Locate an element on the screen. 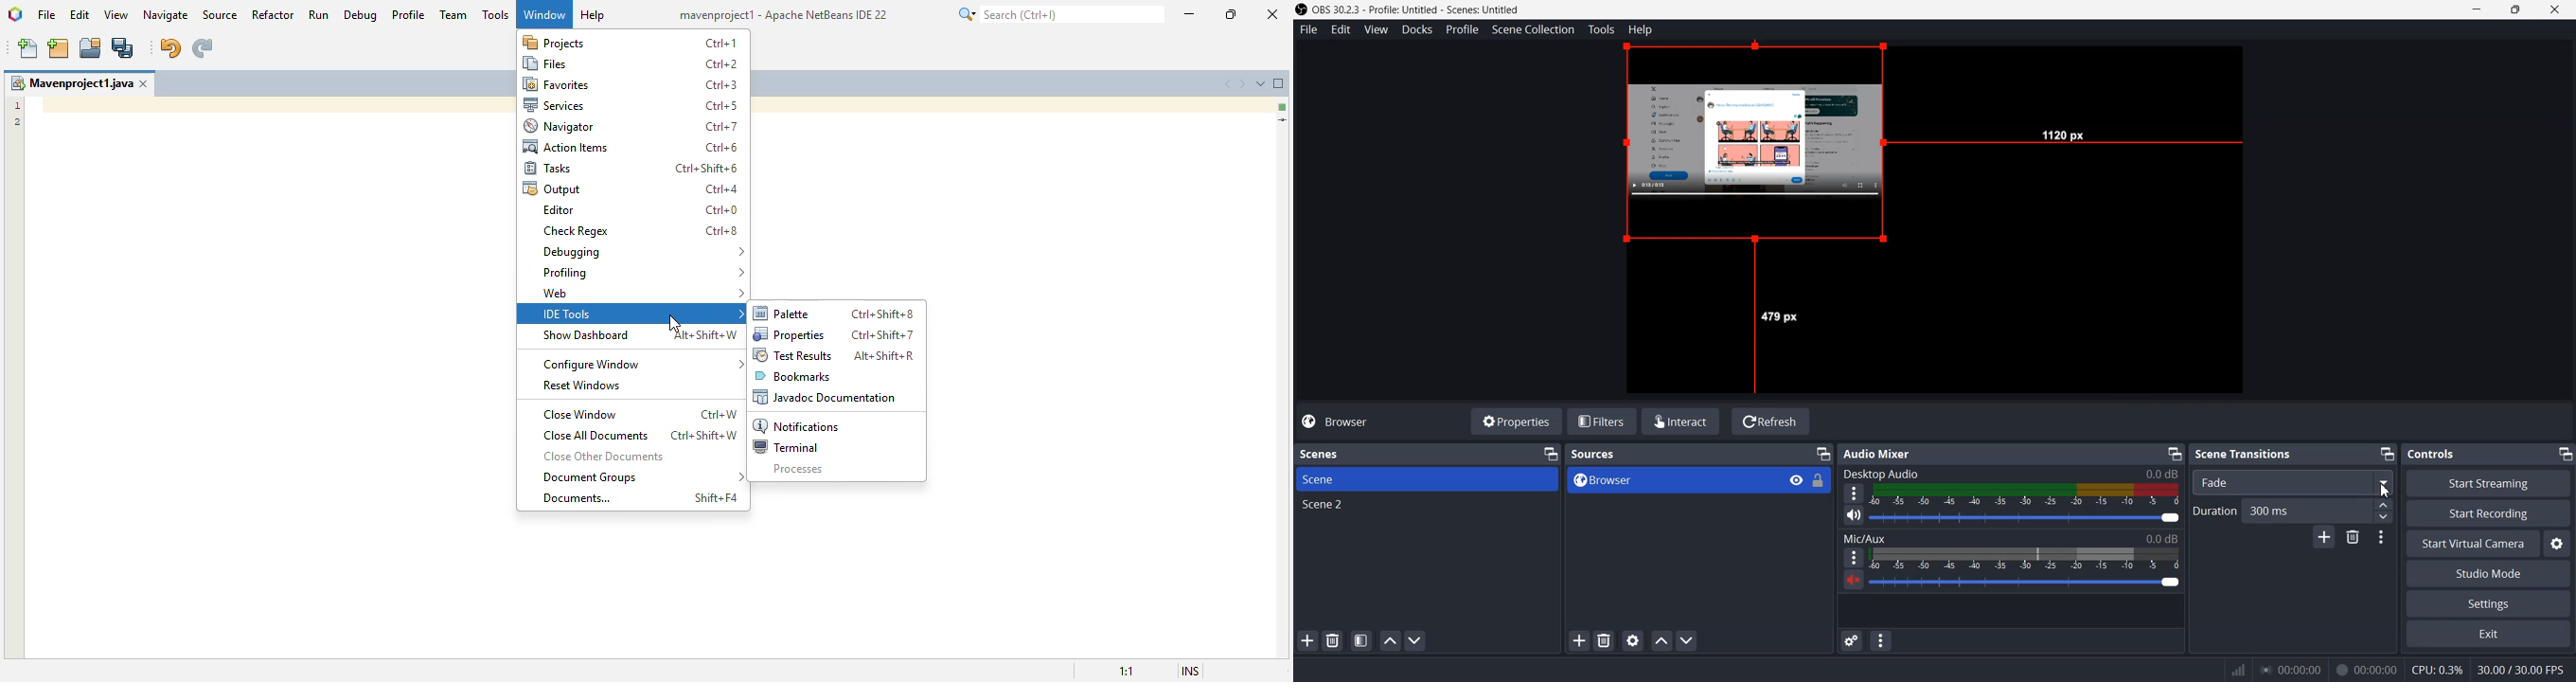  mavenproject1 - Apache Netbeans IDE 23 is located at coordinates (786, 14).